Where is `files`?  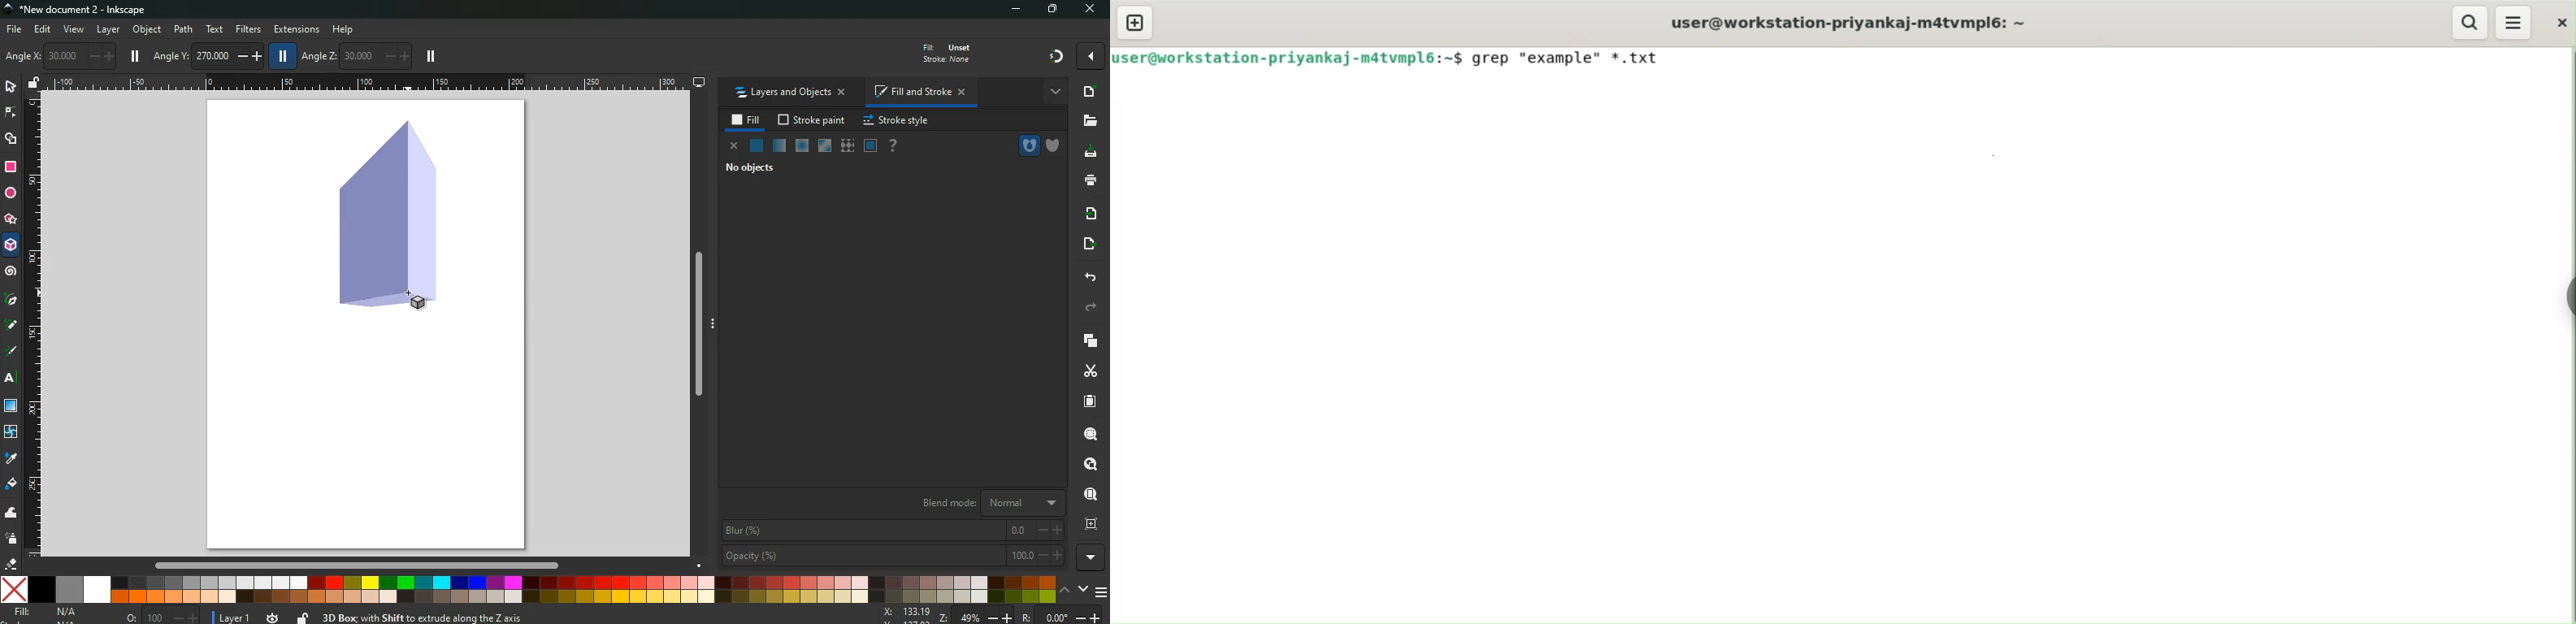
files is located at coordinates (1088, 122).